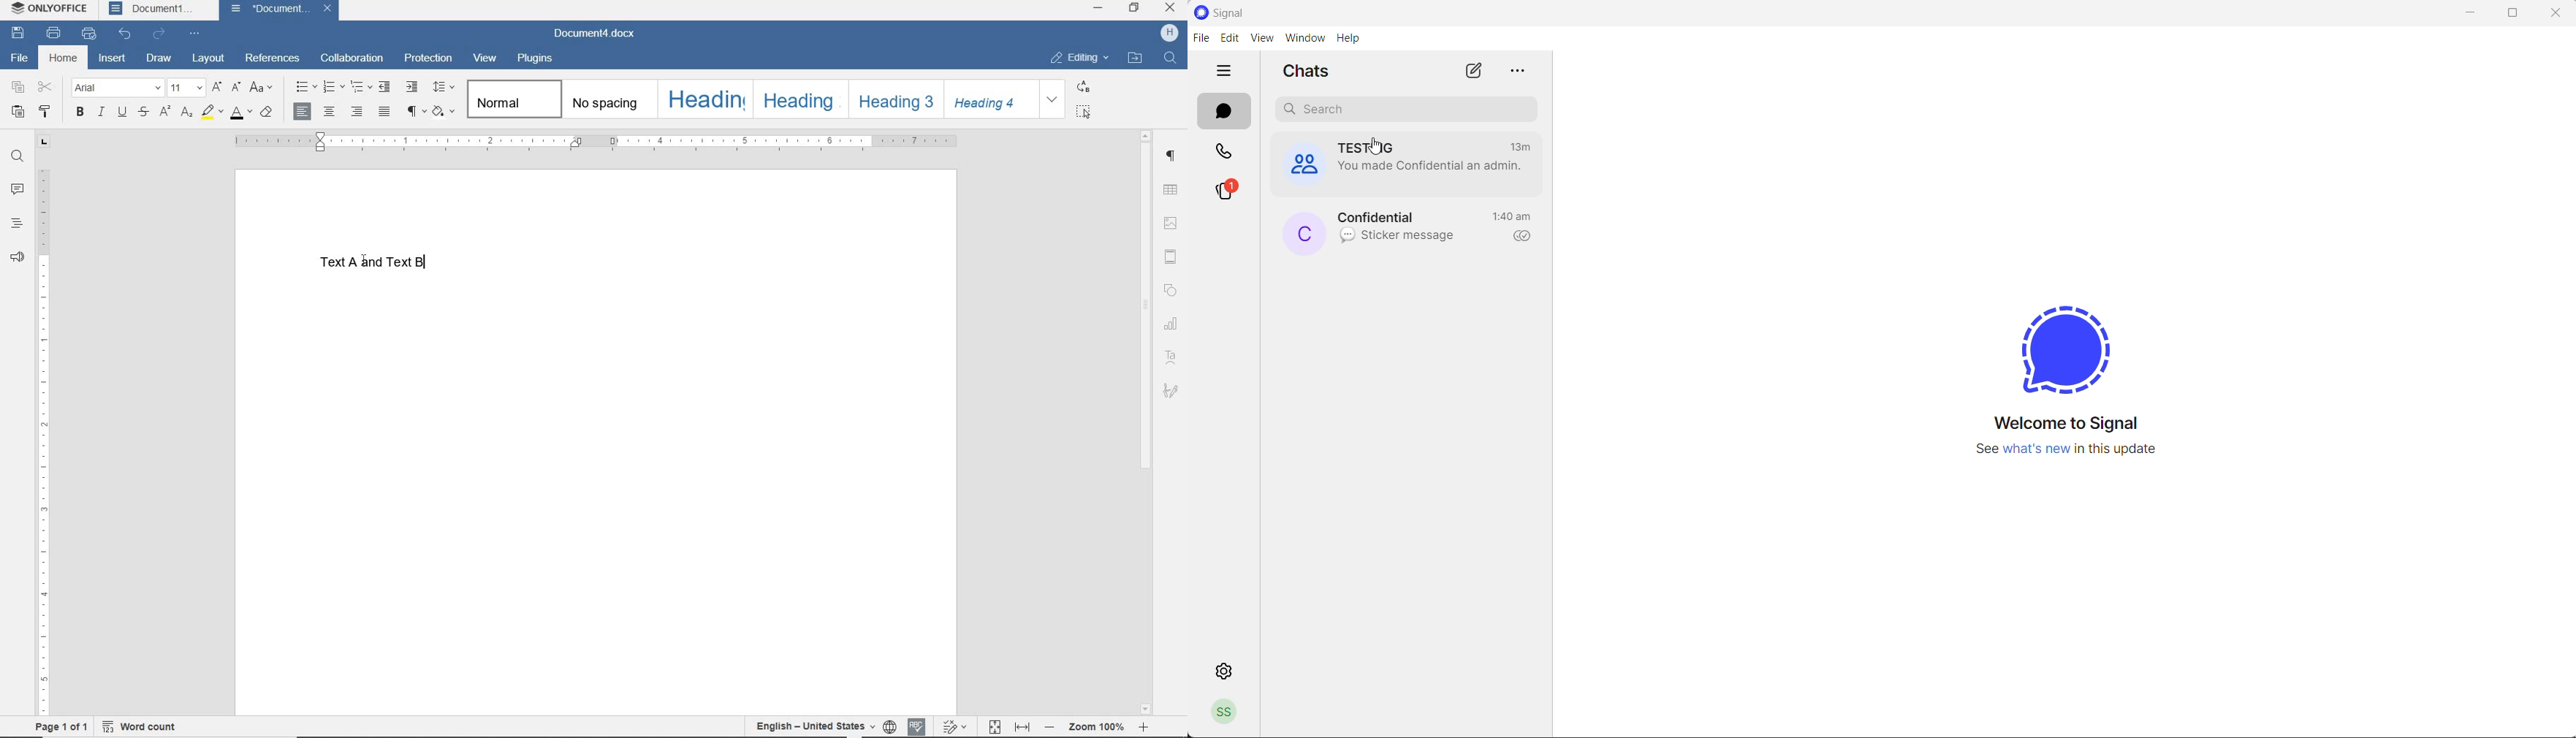  Describe the element at coordinates (2469, 15) in the screenshot. I see `minimize` at that location.